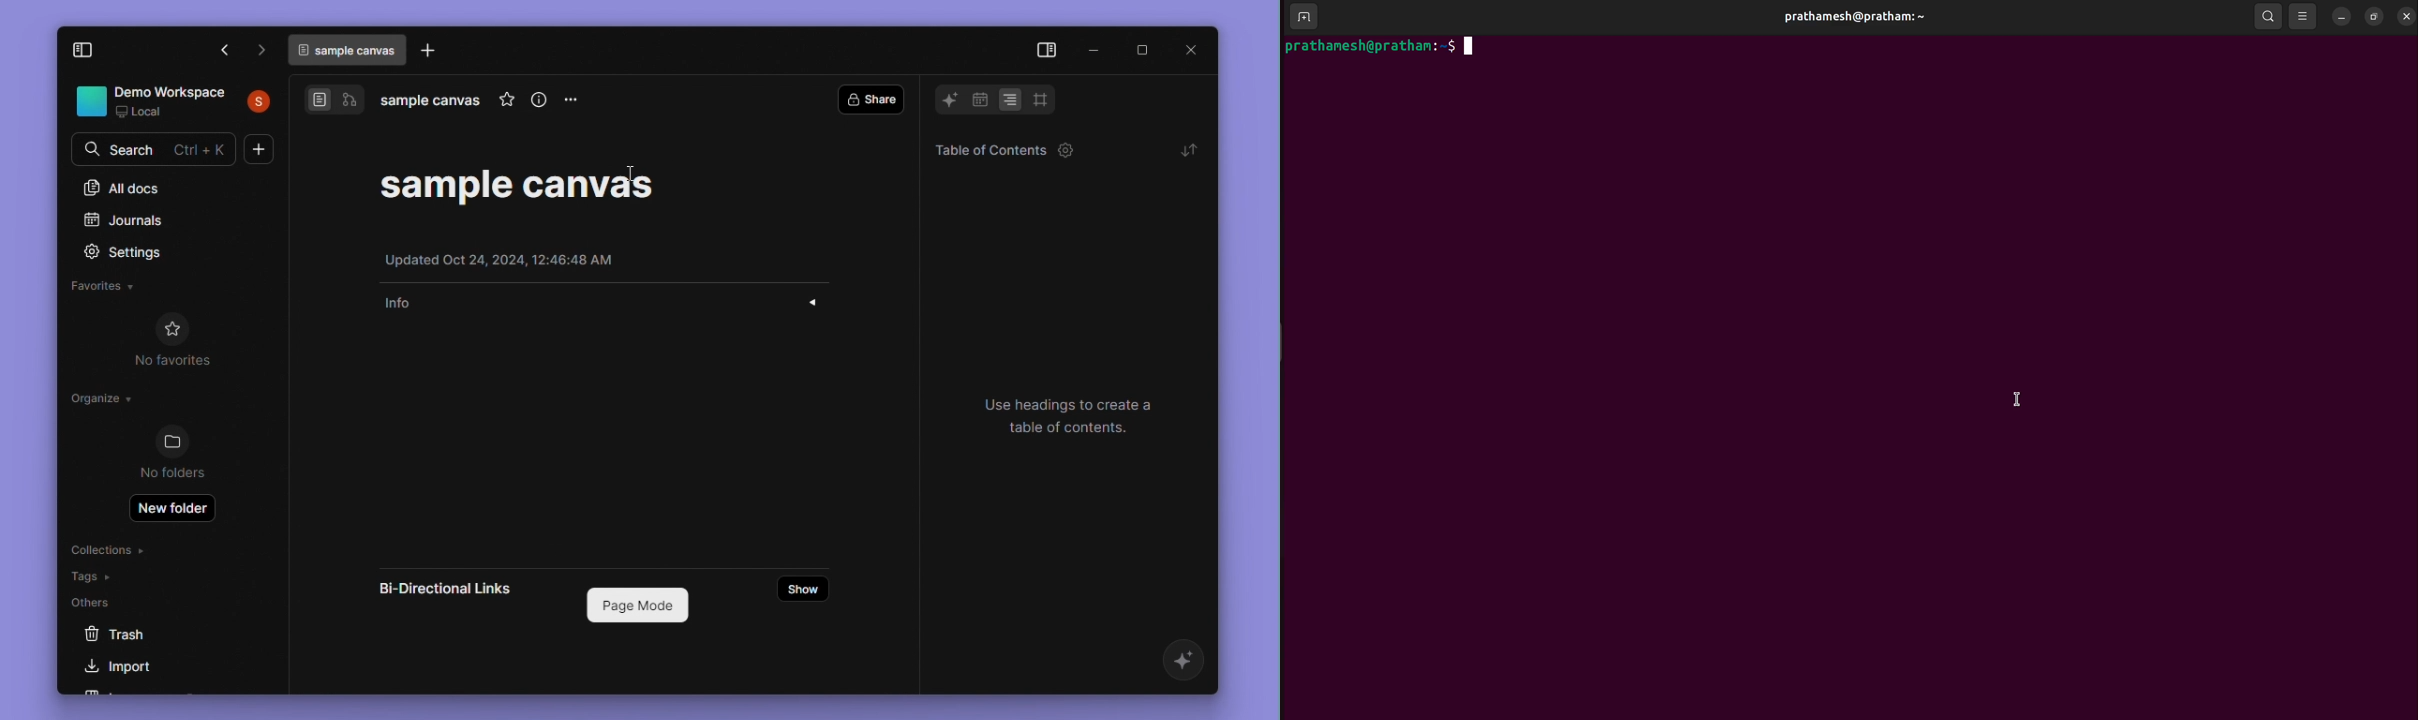 This screenshot has height=728, width=2436. What do you see at coordinates (2344, 15) in the screenshot?
I see `minimize` at bounding box center [2344, 15].